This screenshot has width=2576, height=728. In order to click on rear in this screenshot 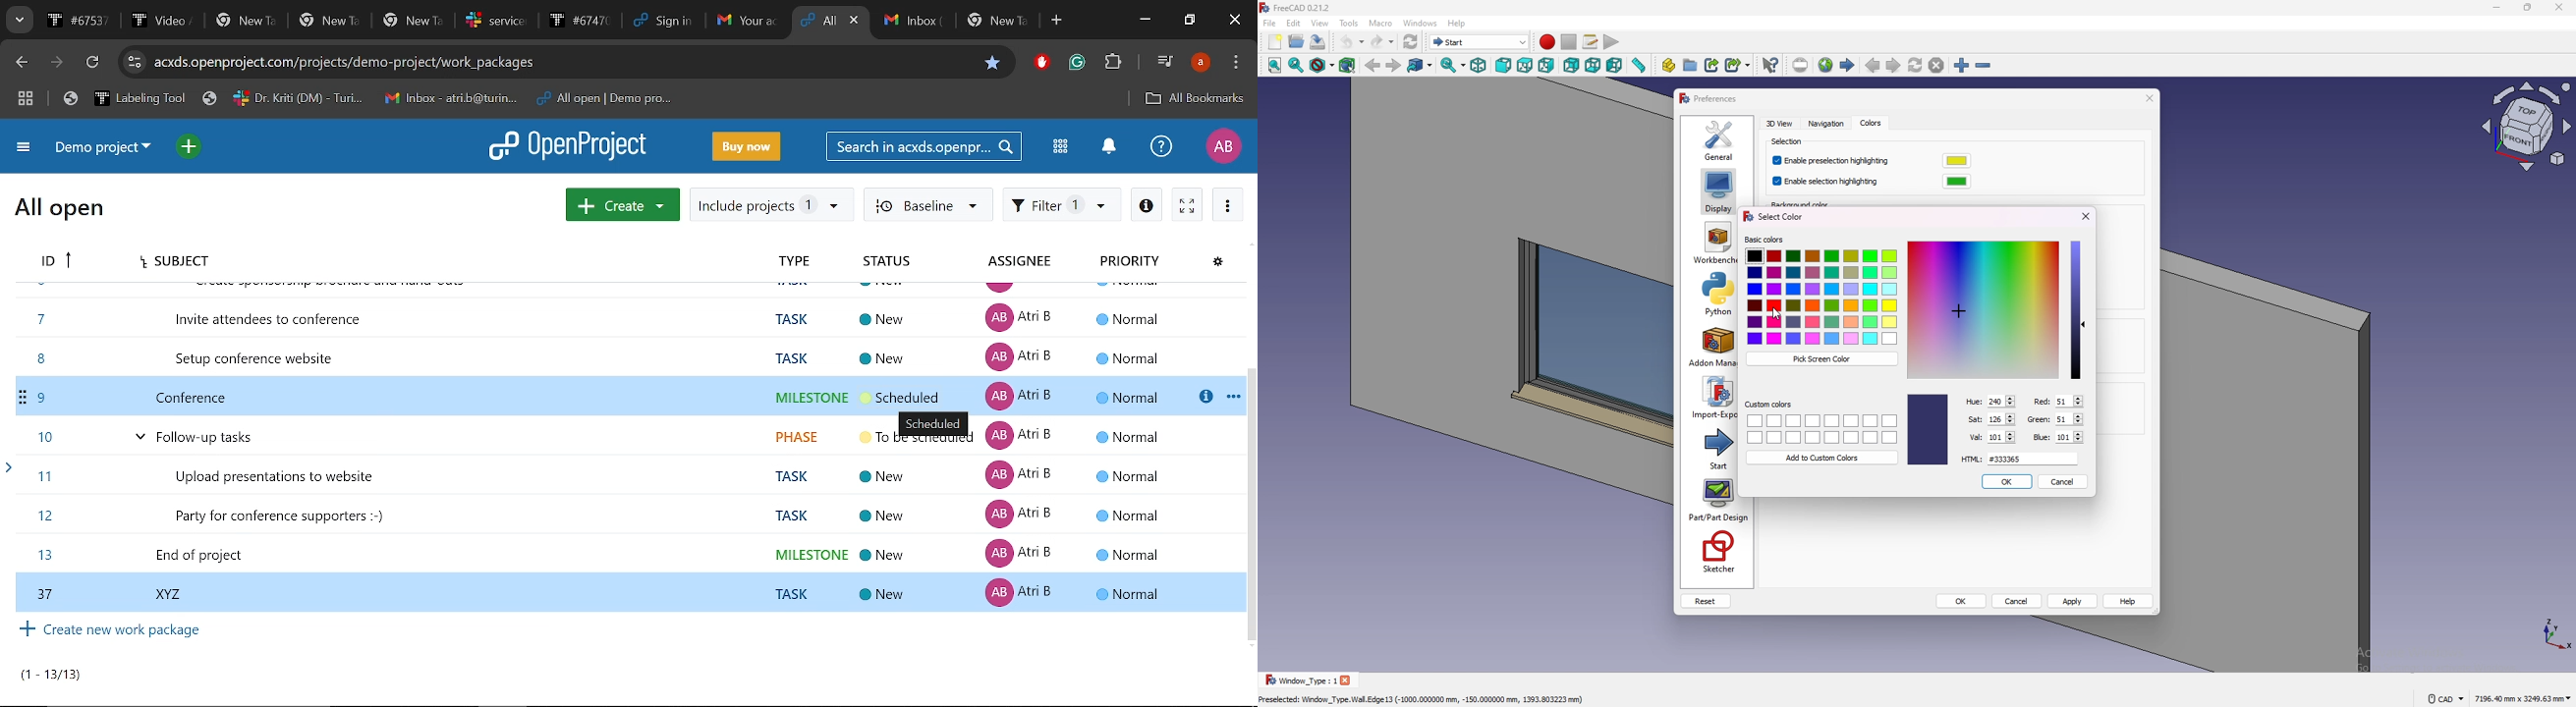, I will do `click(1571, 66)`.